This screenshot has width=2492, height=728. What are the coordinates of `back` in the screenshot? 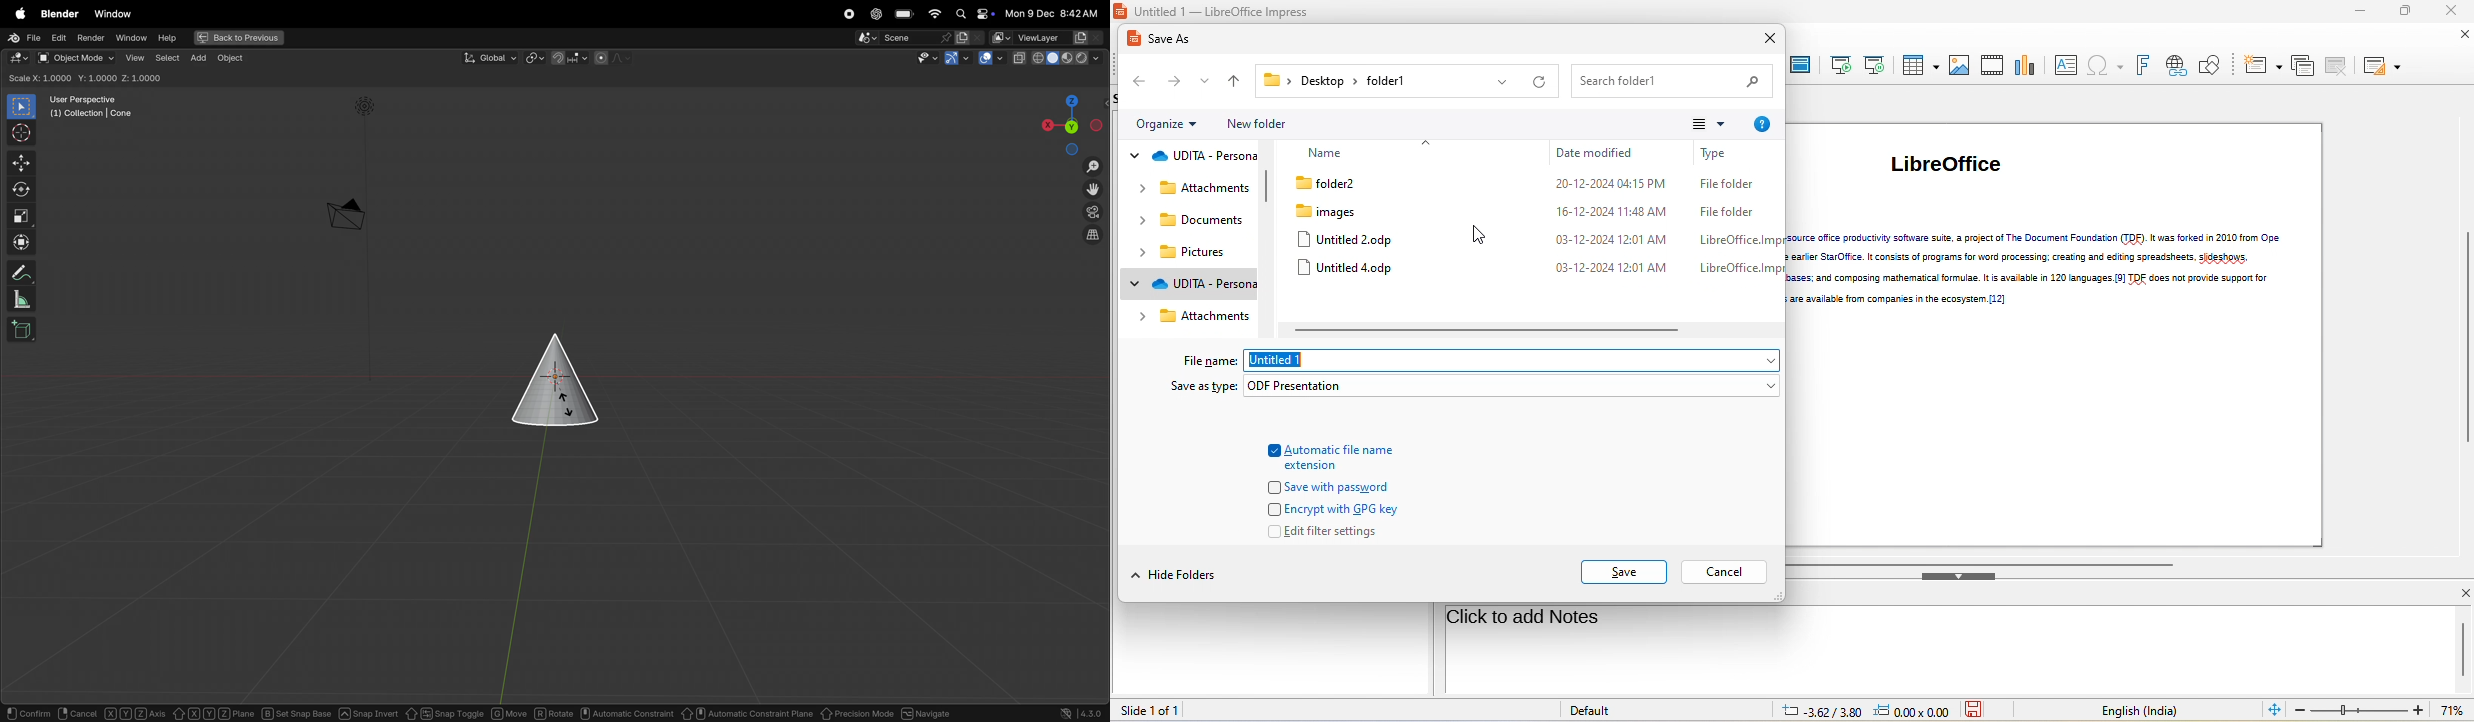 It's located at (1138, 80).